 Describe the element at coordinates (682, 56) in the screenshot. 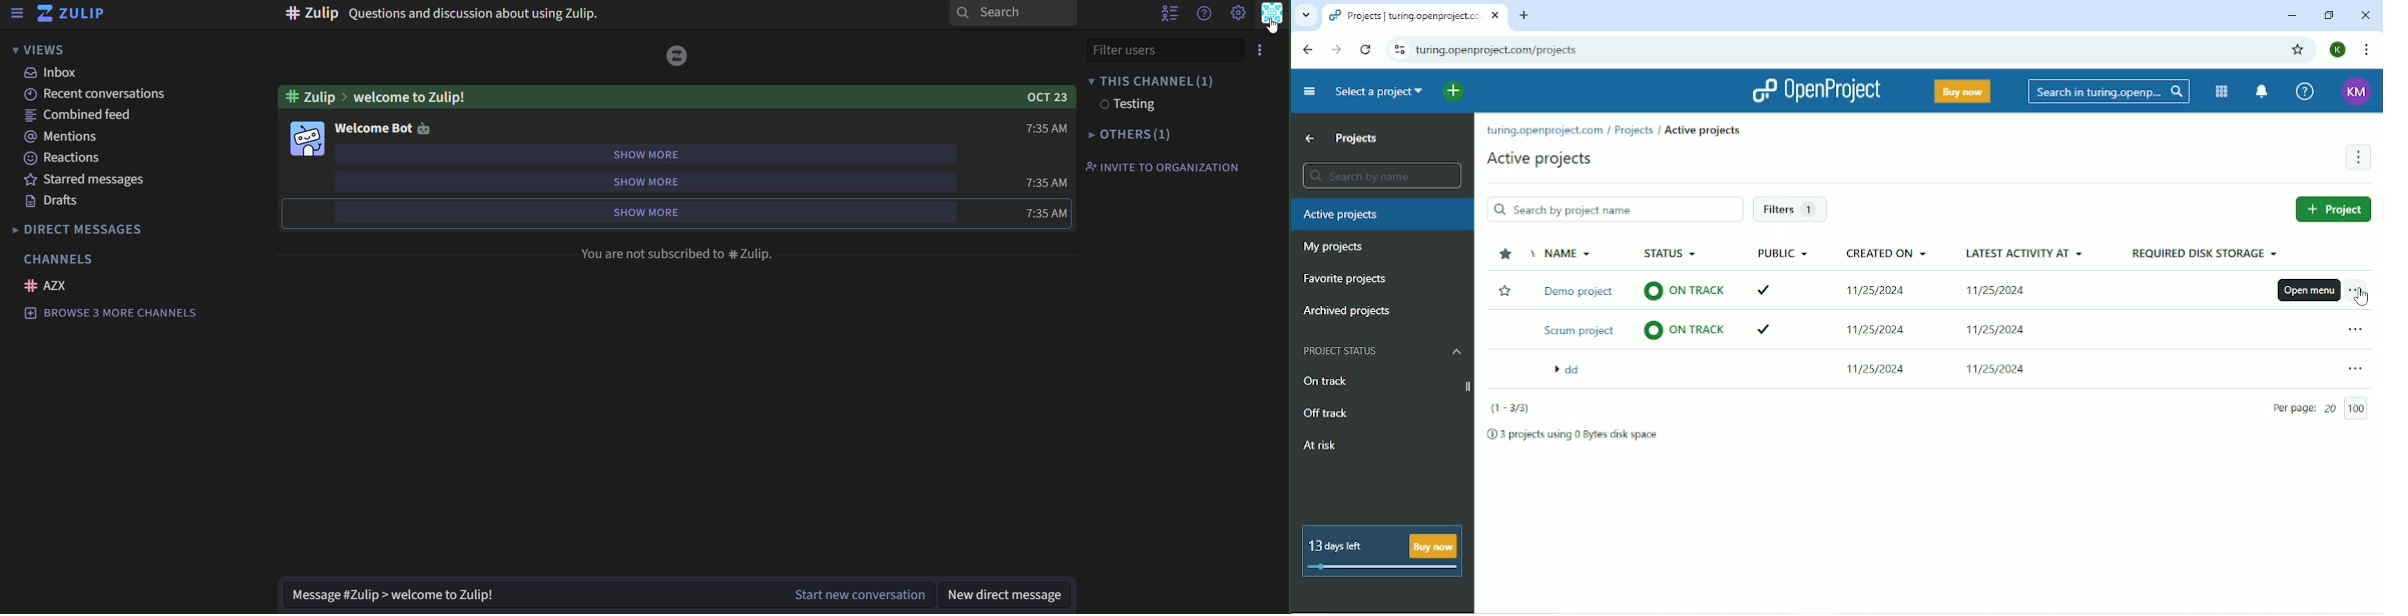

I see `icon` at that location.